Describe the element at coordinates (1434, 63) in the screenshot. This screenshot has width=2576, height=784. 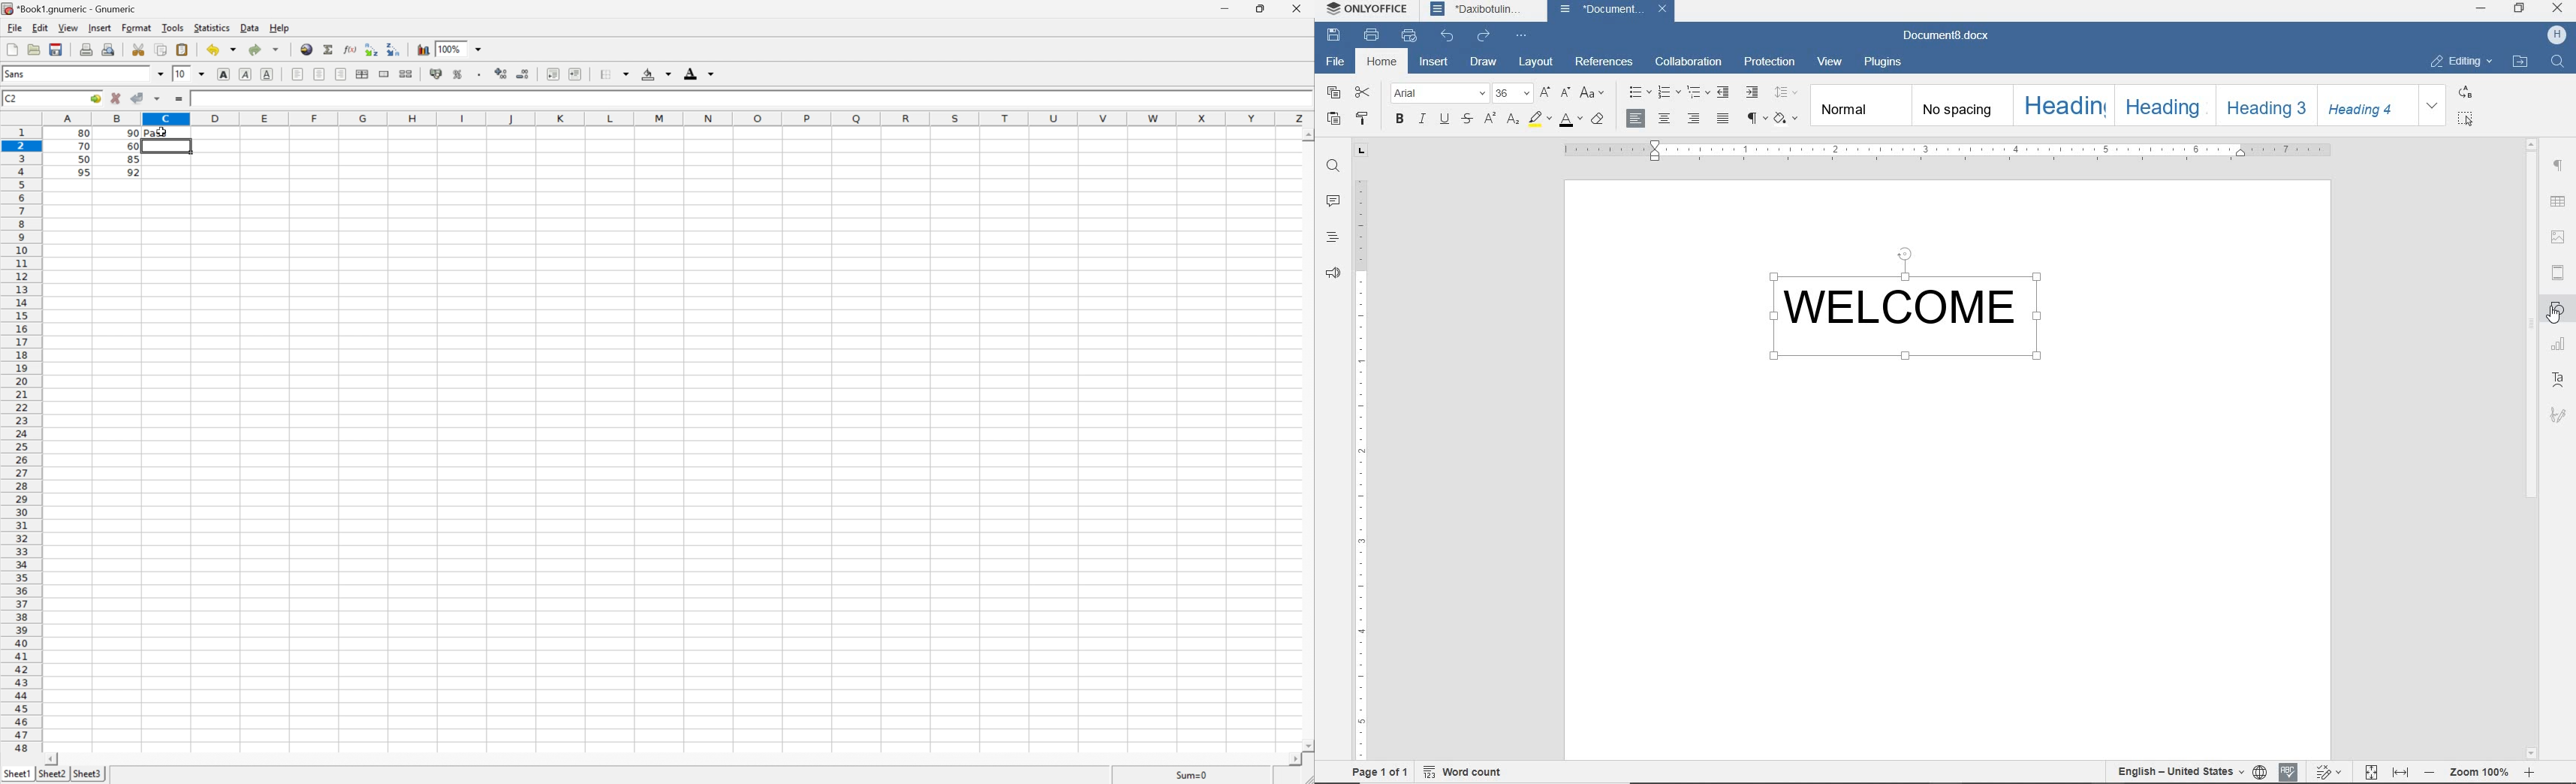
I see `INSERT` at that location.